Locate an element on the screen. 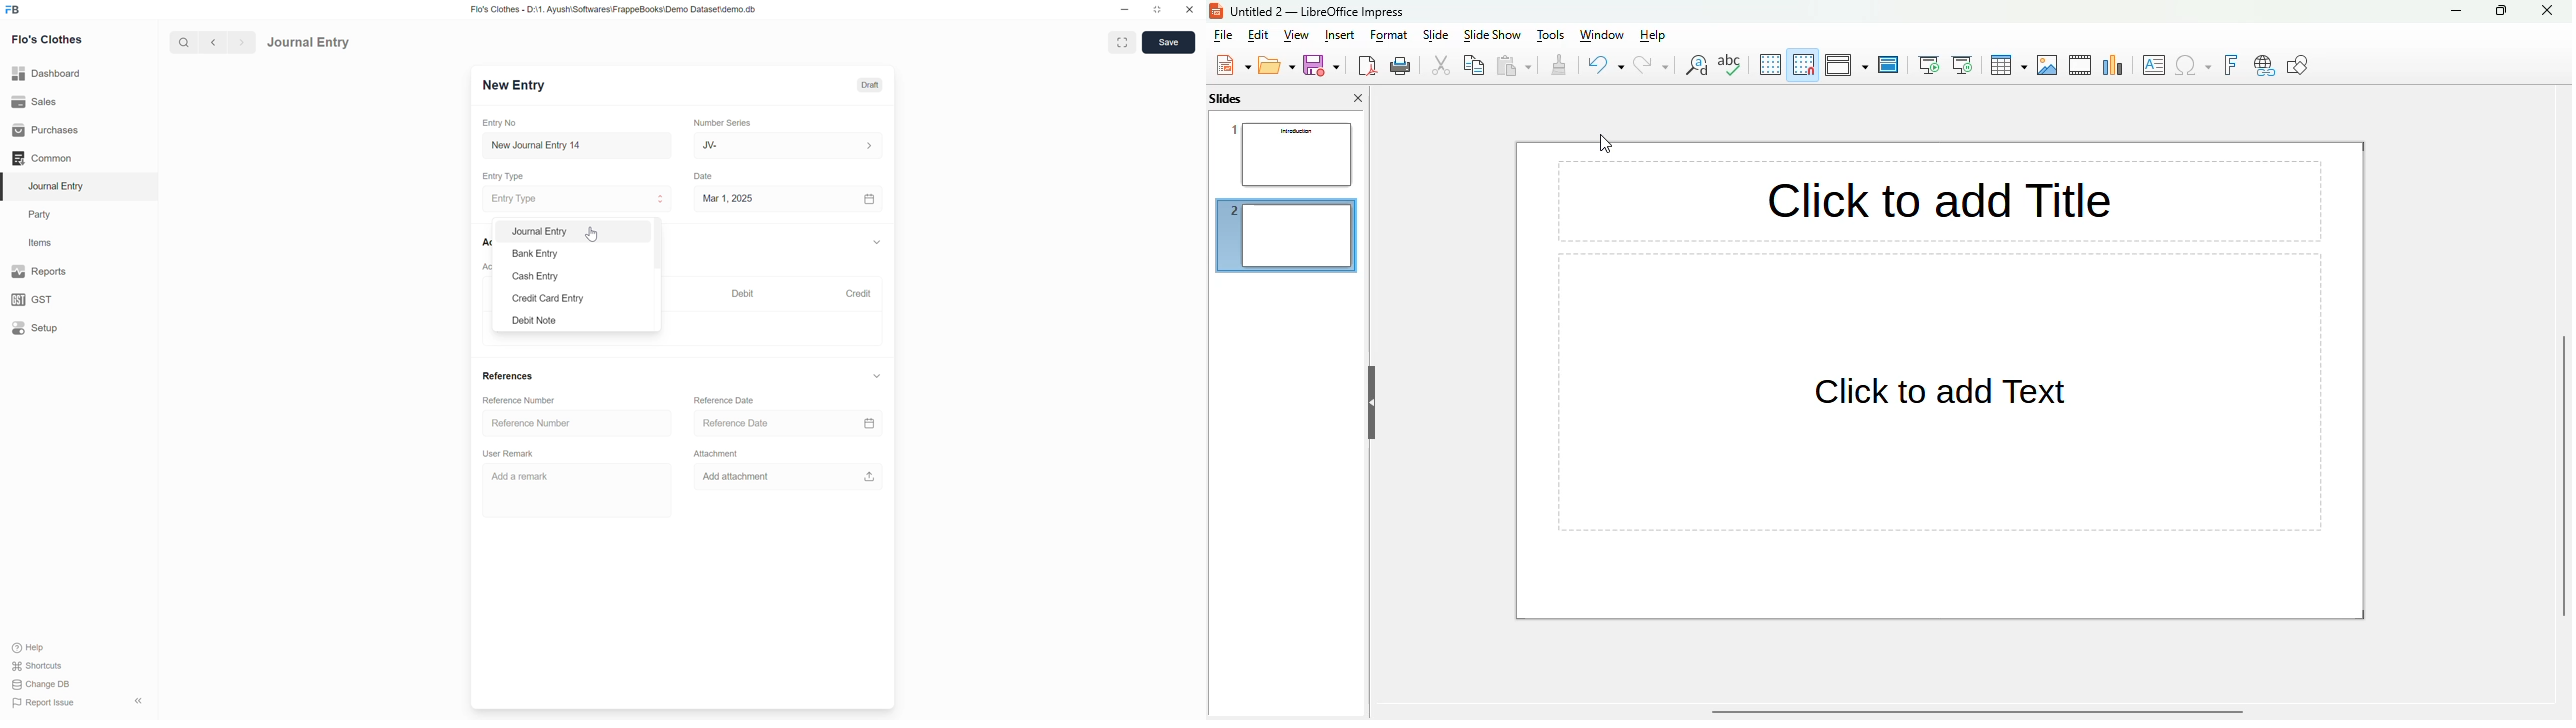 Image resolution: width=2576 pixels, height=728 pixels. slides is located at coordinates (1226, 98).